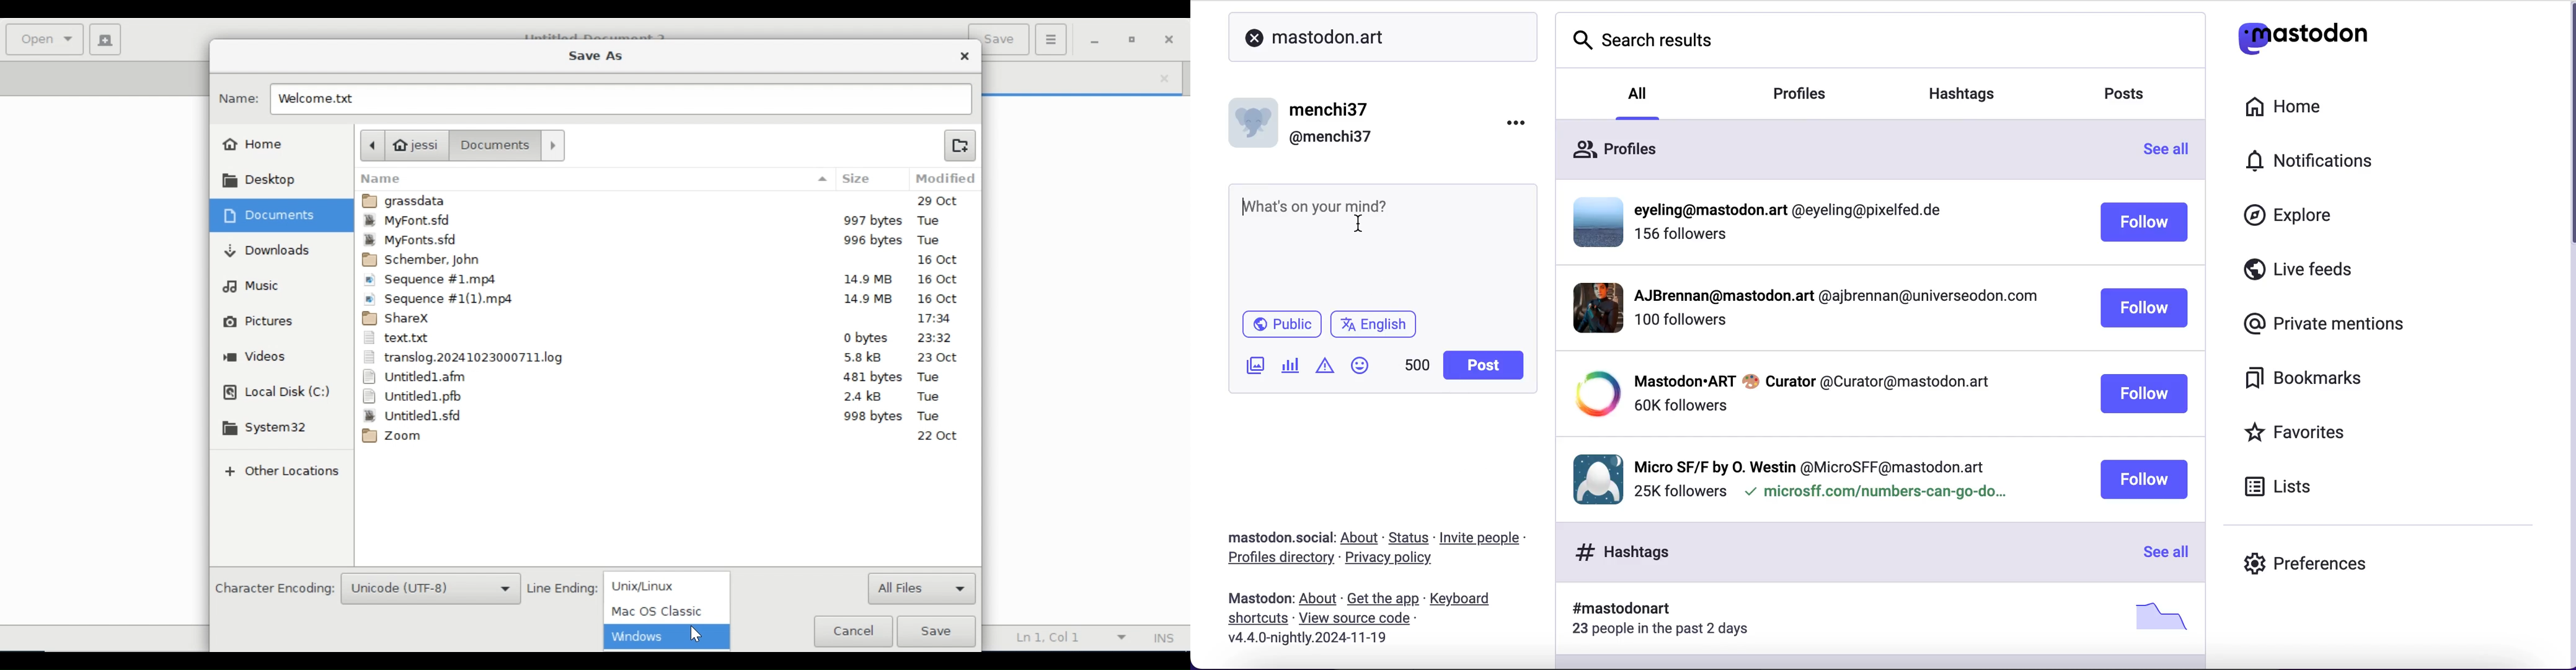  I want to click on Back, so click(371, 145).